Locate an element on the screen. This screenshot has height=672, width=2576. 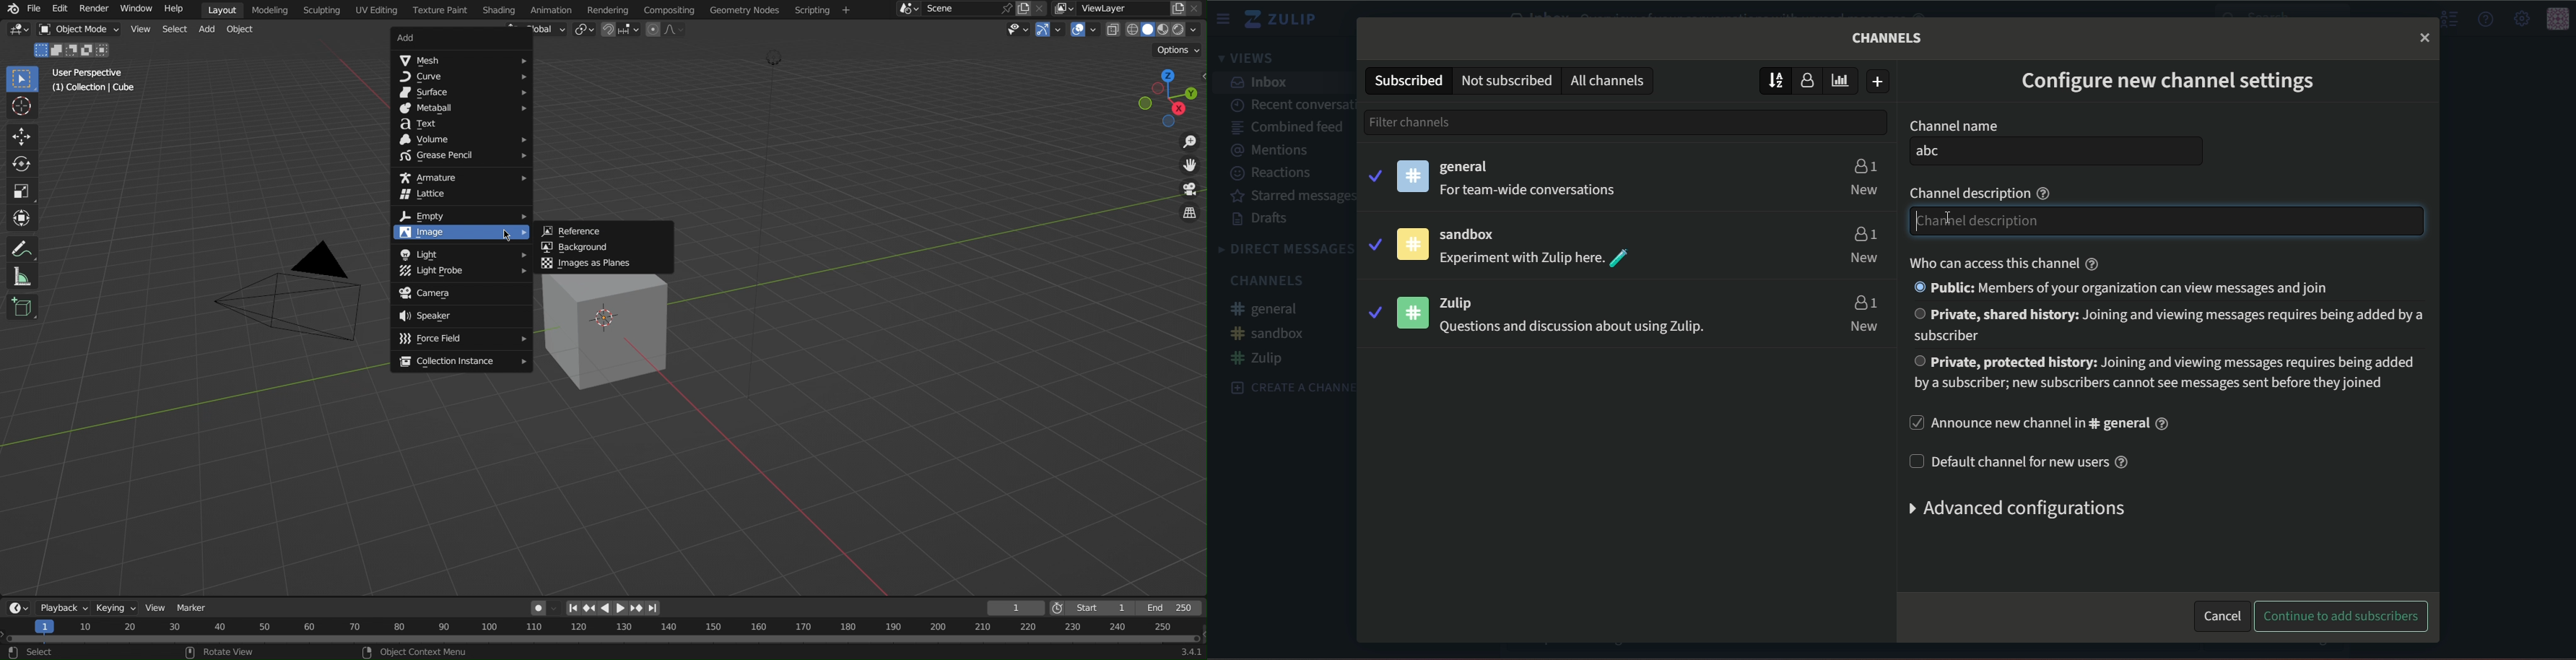
general is located at coordinates (1471, 168).